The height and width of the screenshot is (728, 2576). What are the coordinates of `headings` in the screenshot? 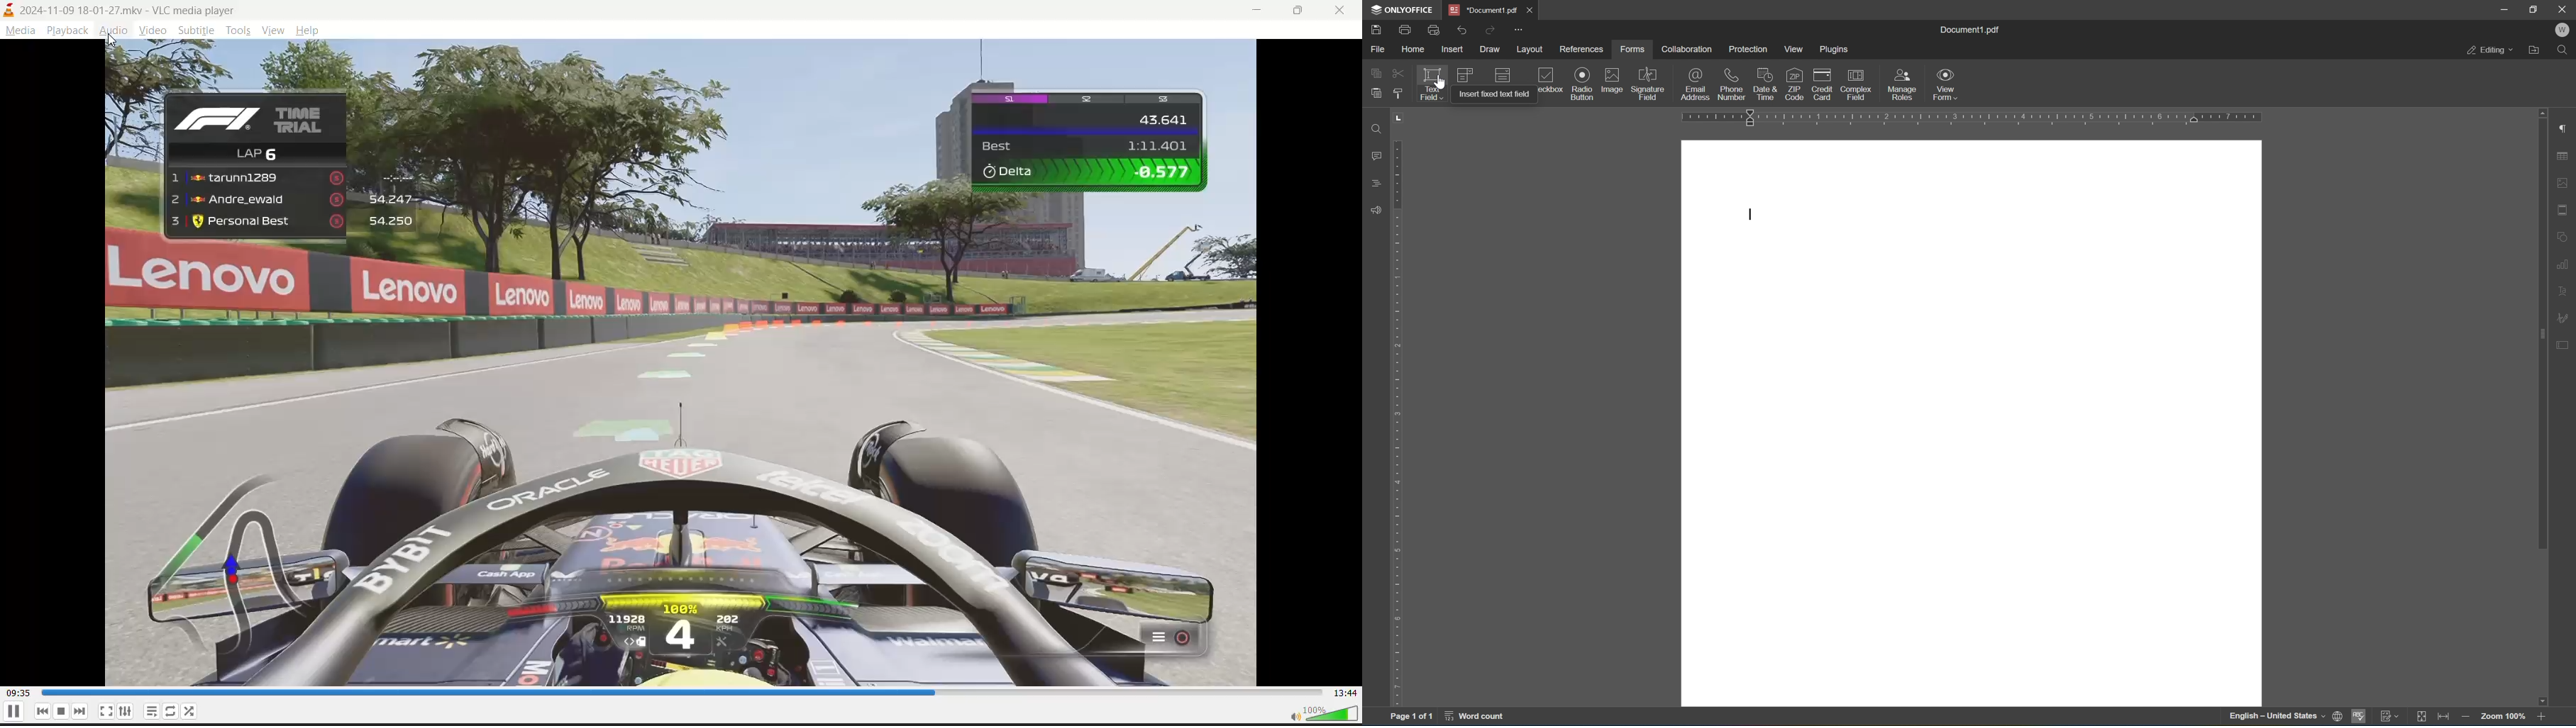 It's located at (1372, 182).